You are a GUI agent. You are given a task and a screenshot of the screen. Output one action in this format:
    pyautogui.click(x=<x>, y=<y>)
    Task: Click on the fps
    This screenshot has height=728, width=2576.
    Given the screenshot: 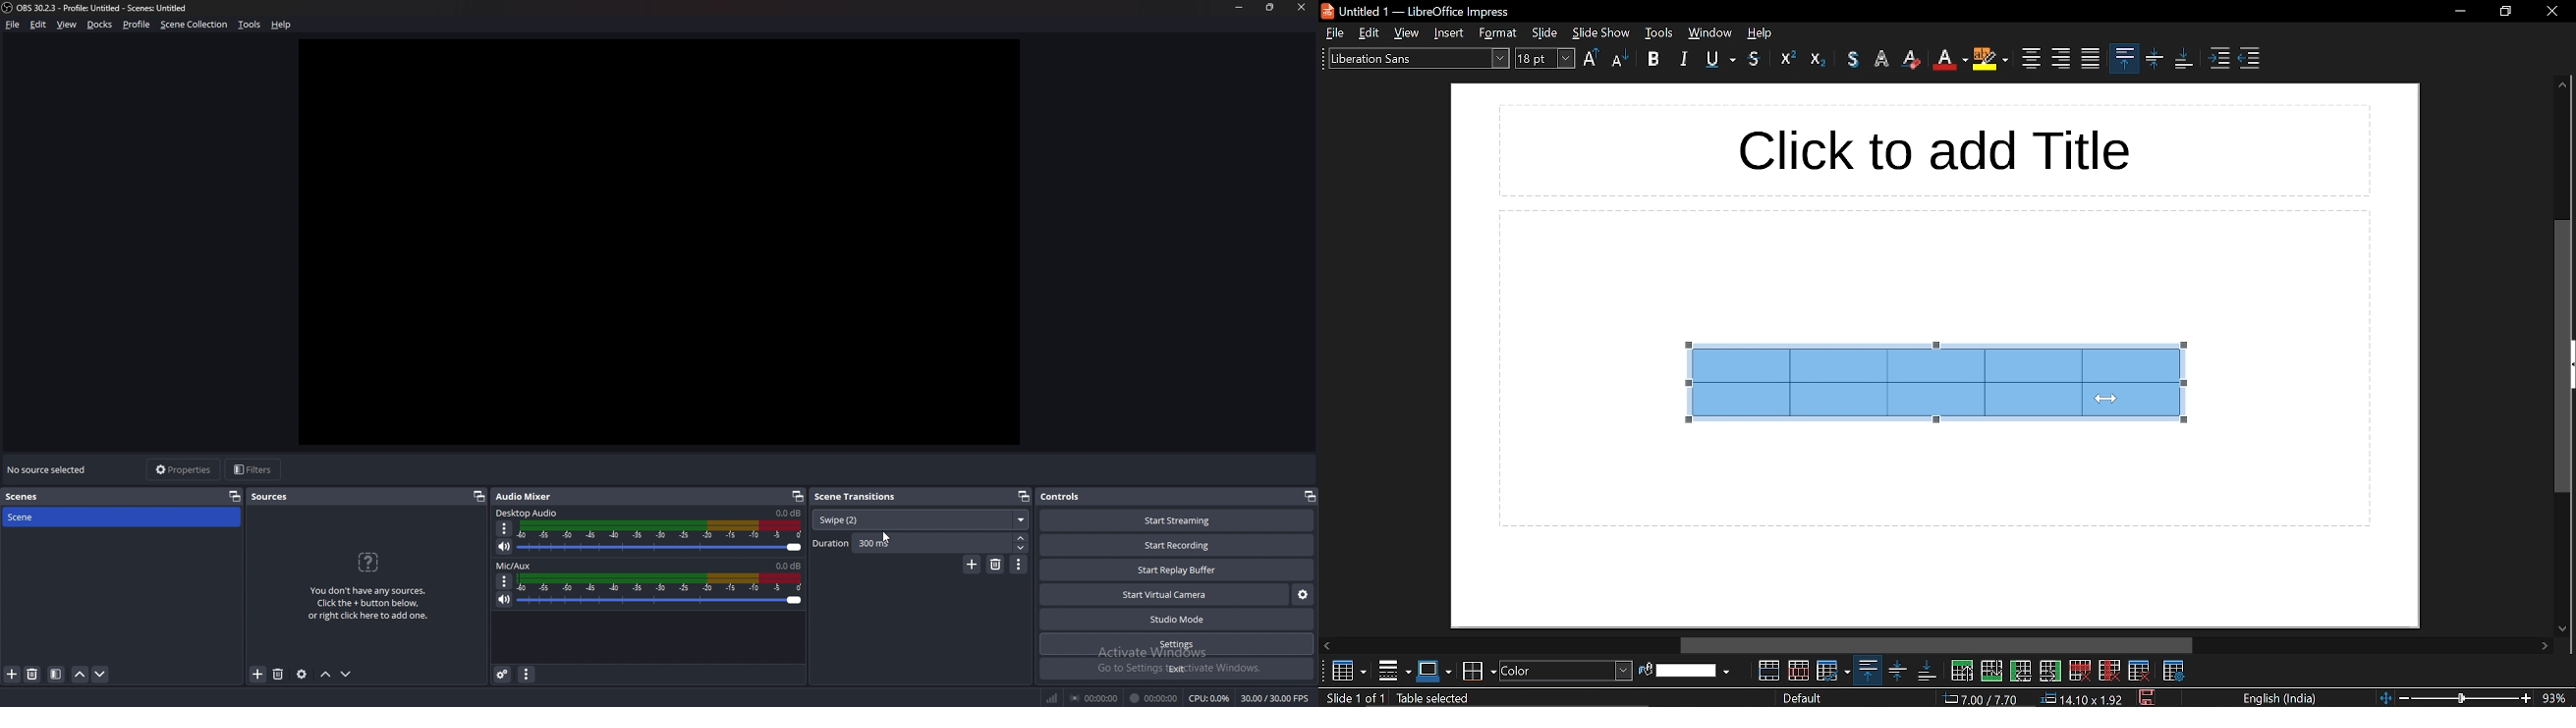 What is the action you would take?
    pyautogui.click(x=1277, y=698)
    